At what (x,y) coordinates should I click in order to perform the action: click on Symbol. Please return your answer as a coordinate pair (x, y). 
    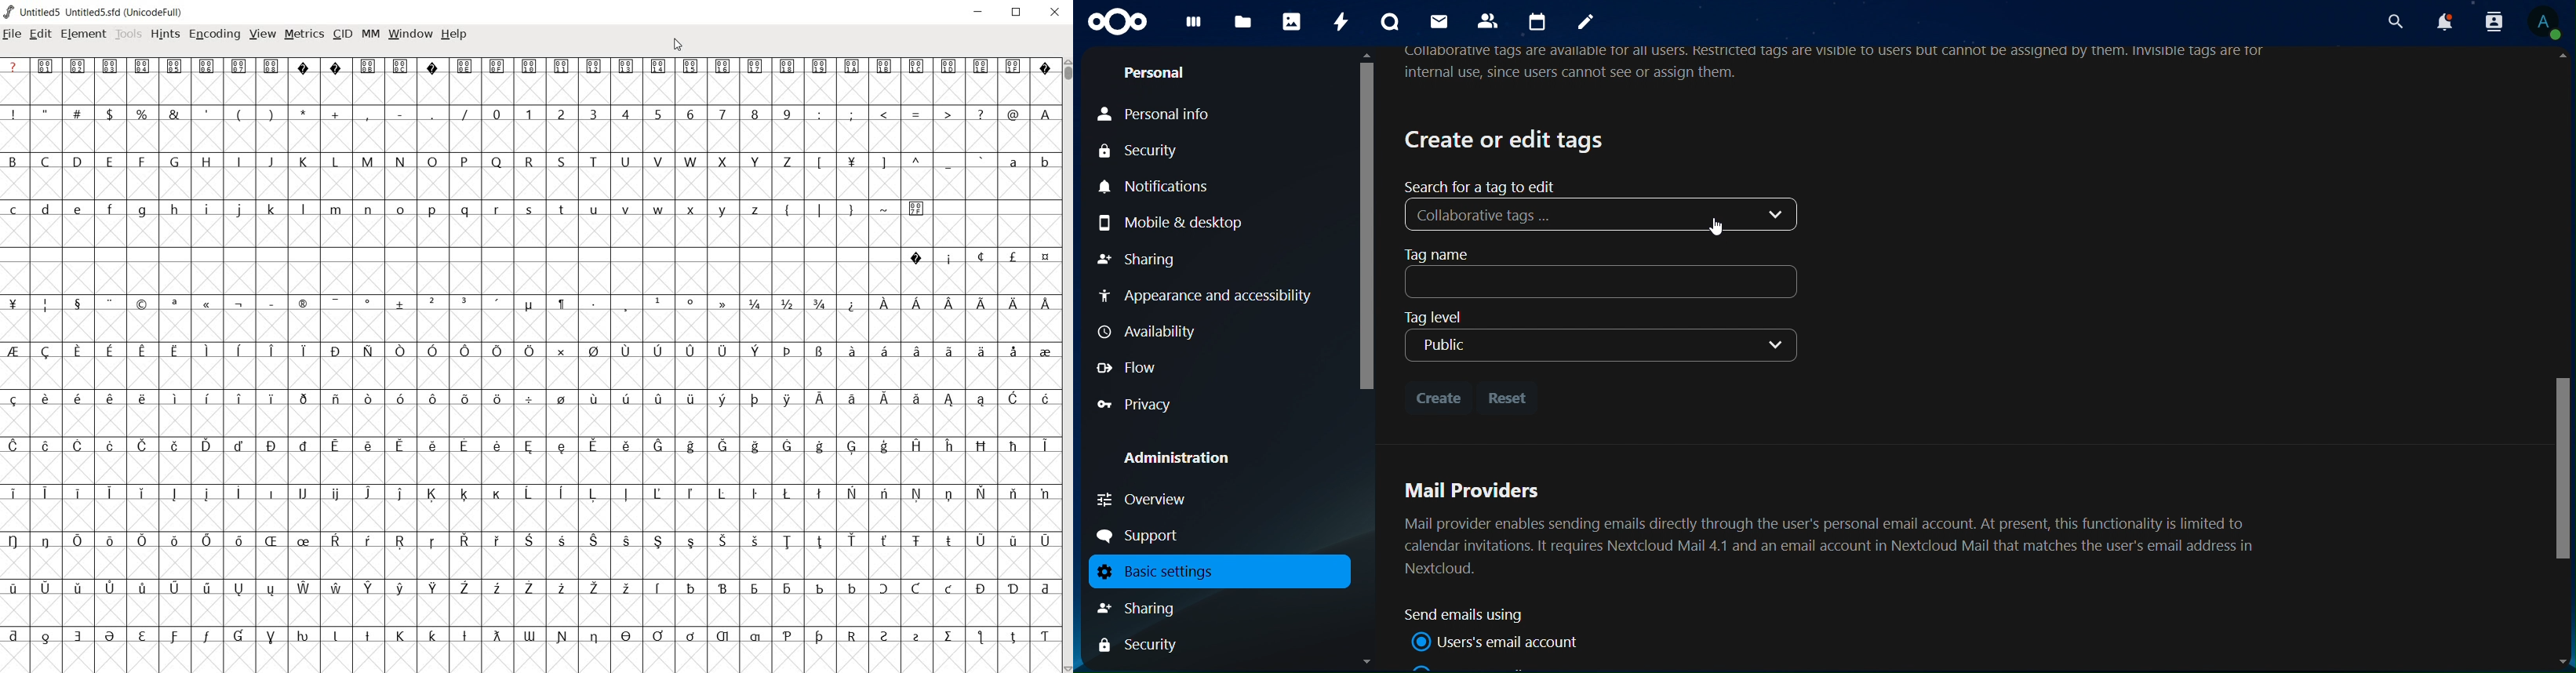
    Looking at the image, I should click on (1013, 351).